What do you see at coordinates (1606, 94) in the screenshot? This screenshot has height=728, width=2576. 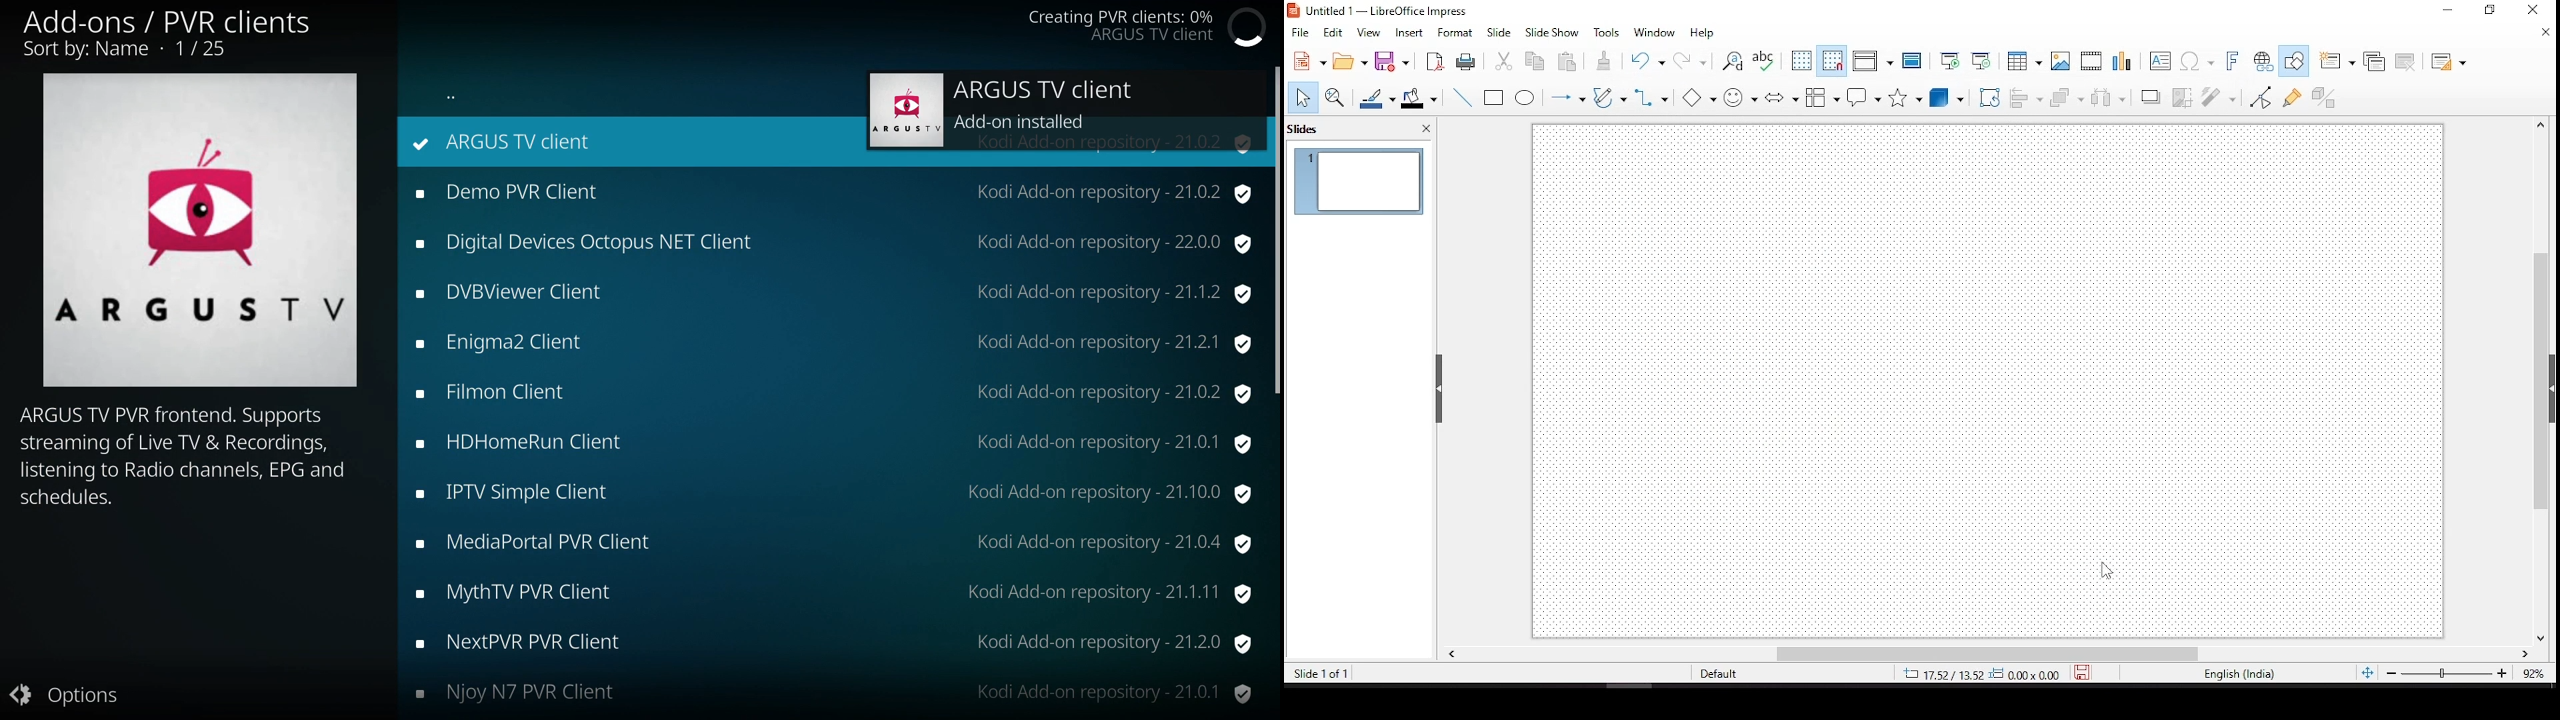 I see `curves and polygons` at bounding box center [1606, 94].